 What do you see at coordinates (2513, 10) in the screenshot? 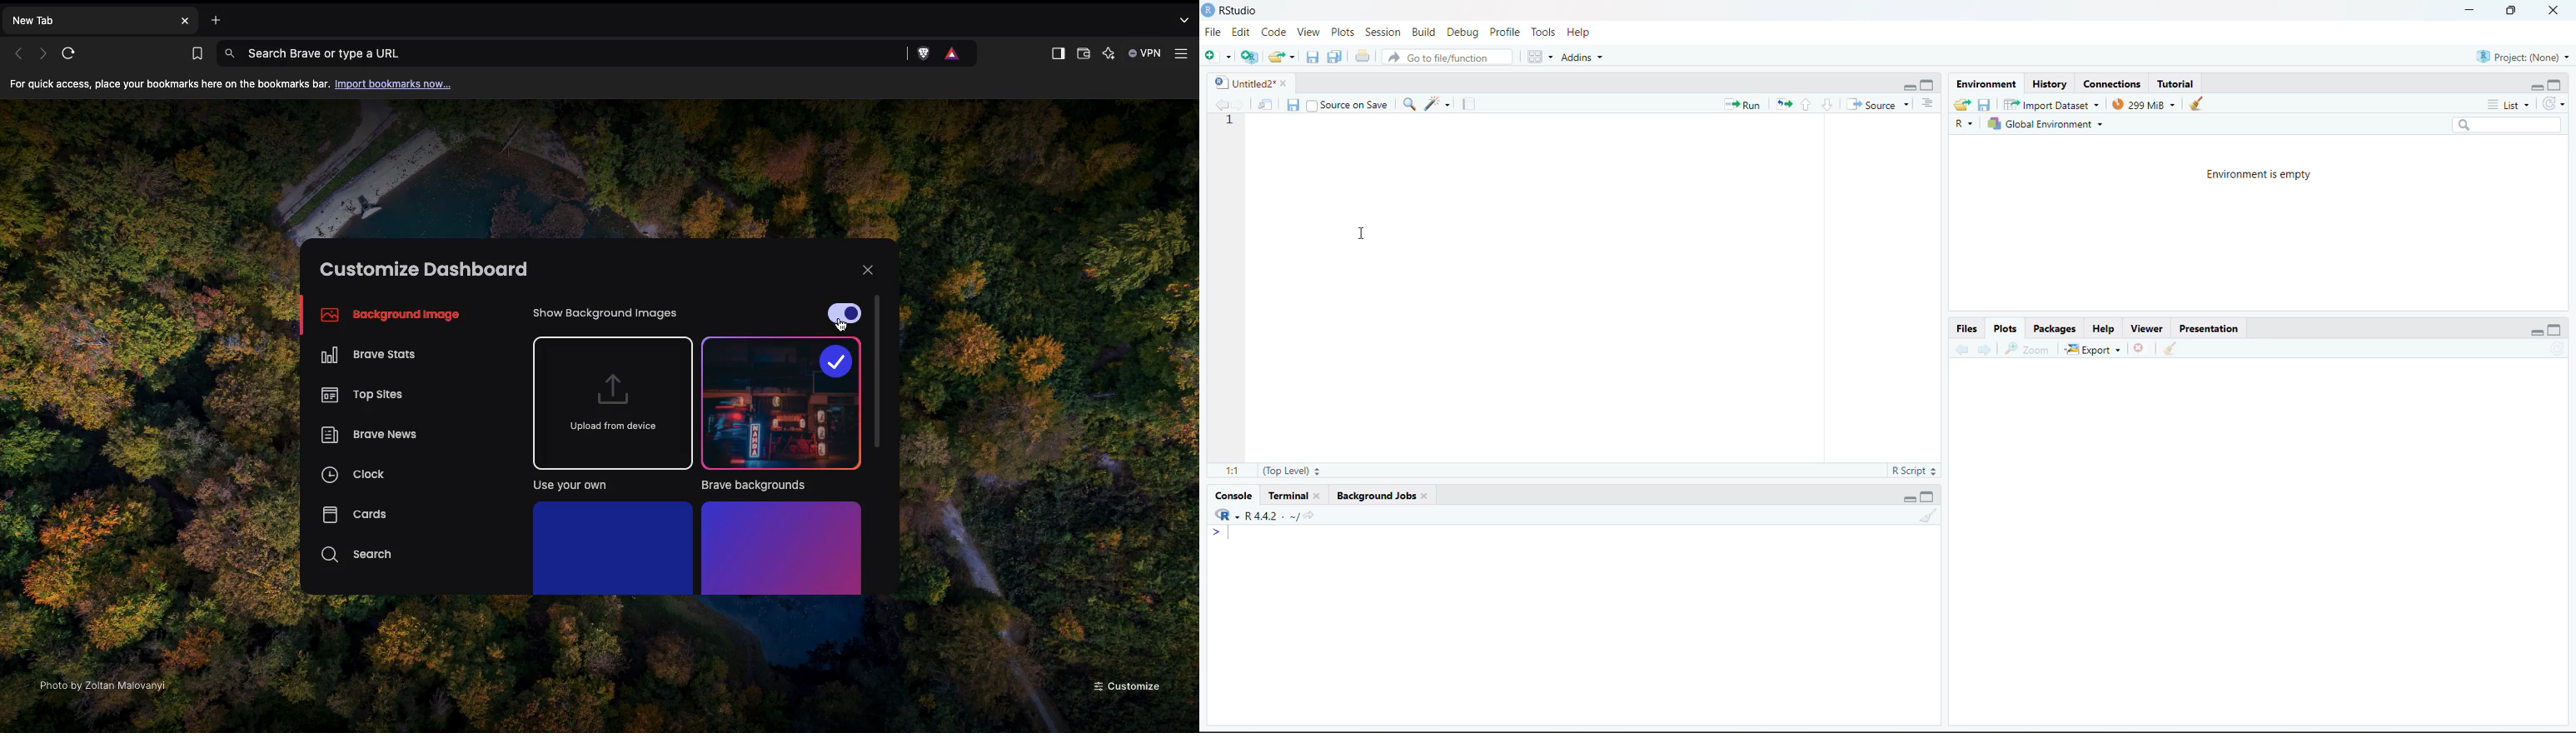
I see `maximize` at bounding box center [2513, 10].